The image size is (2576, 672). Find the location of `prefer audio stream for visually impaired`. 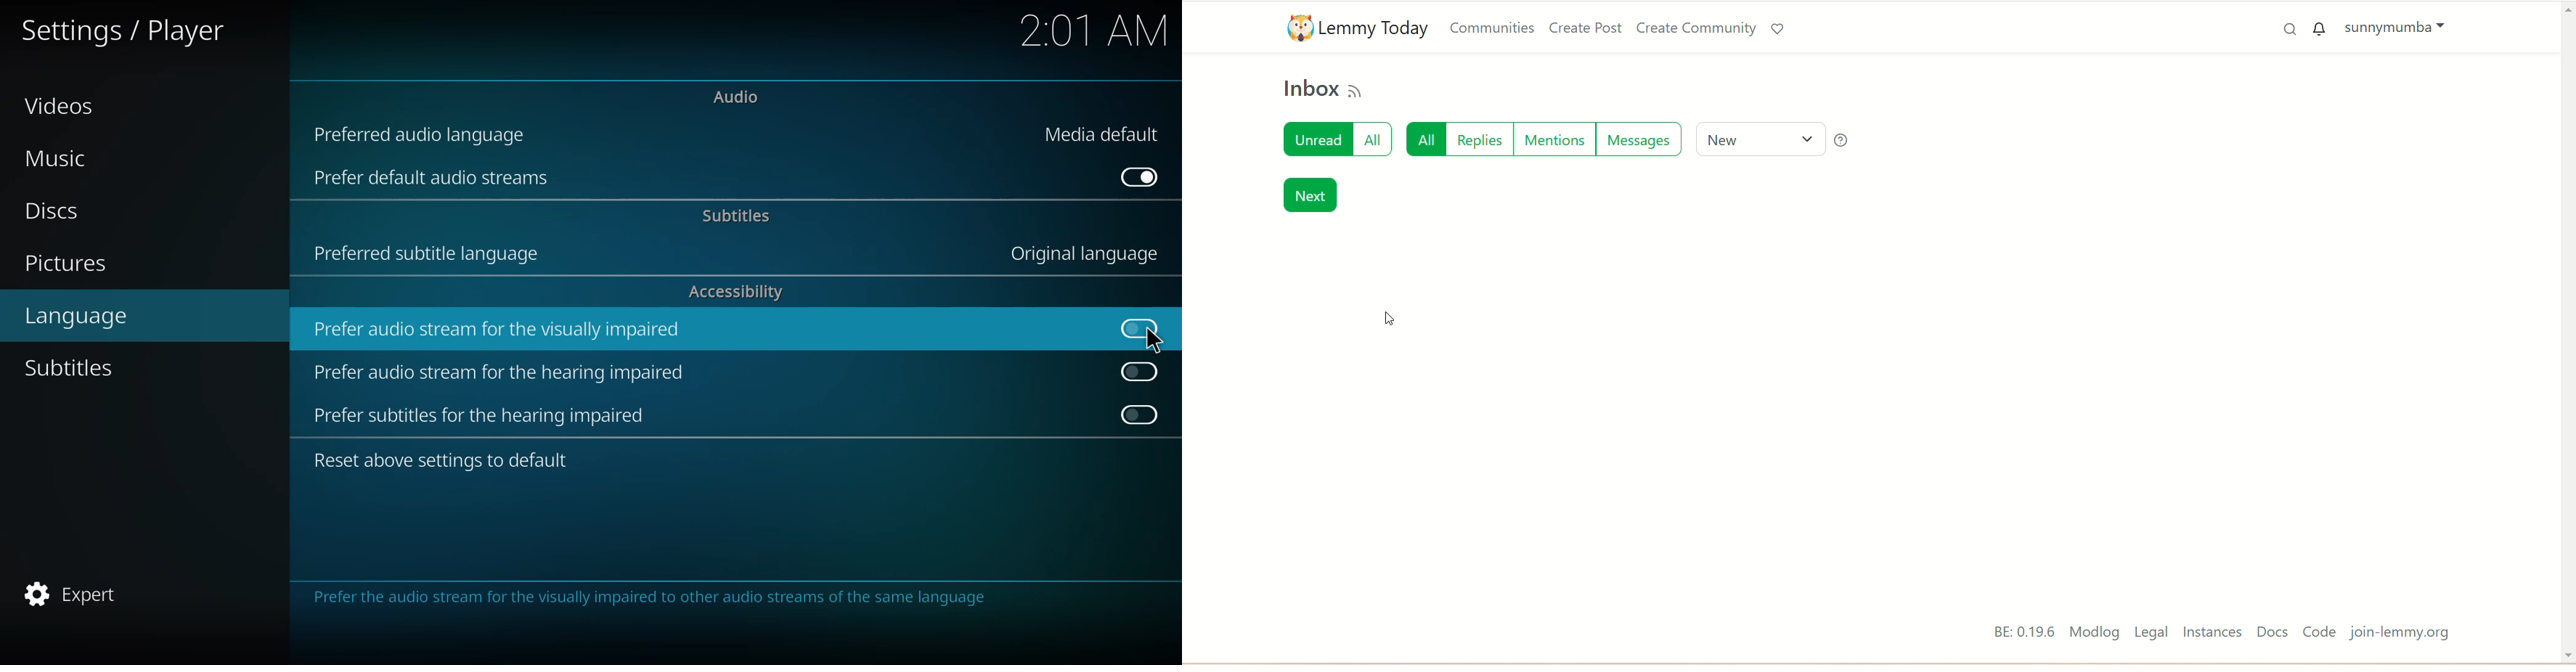

prefer audio stream for visually impaired is located at coordinates (498, 329).